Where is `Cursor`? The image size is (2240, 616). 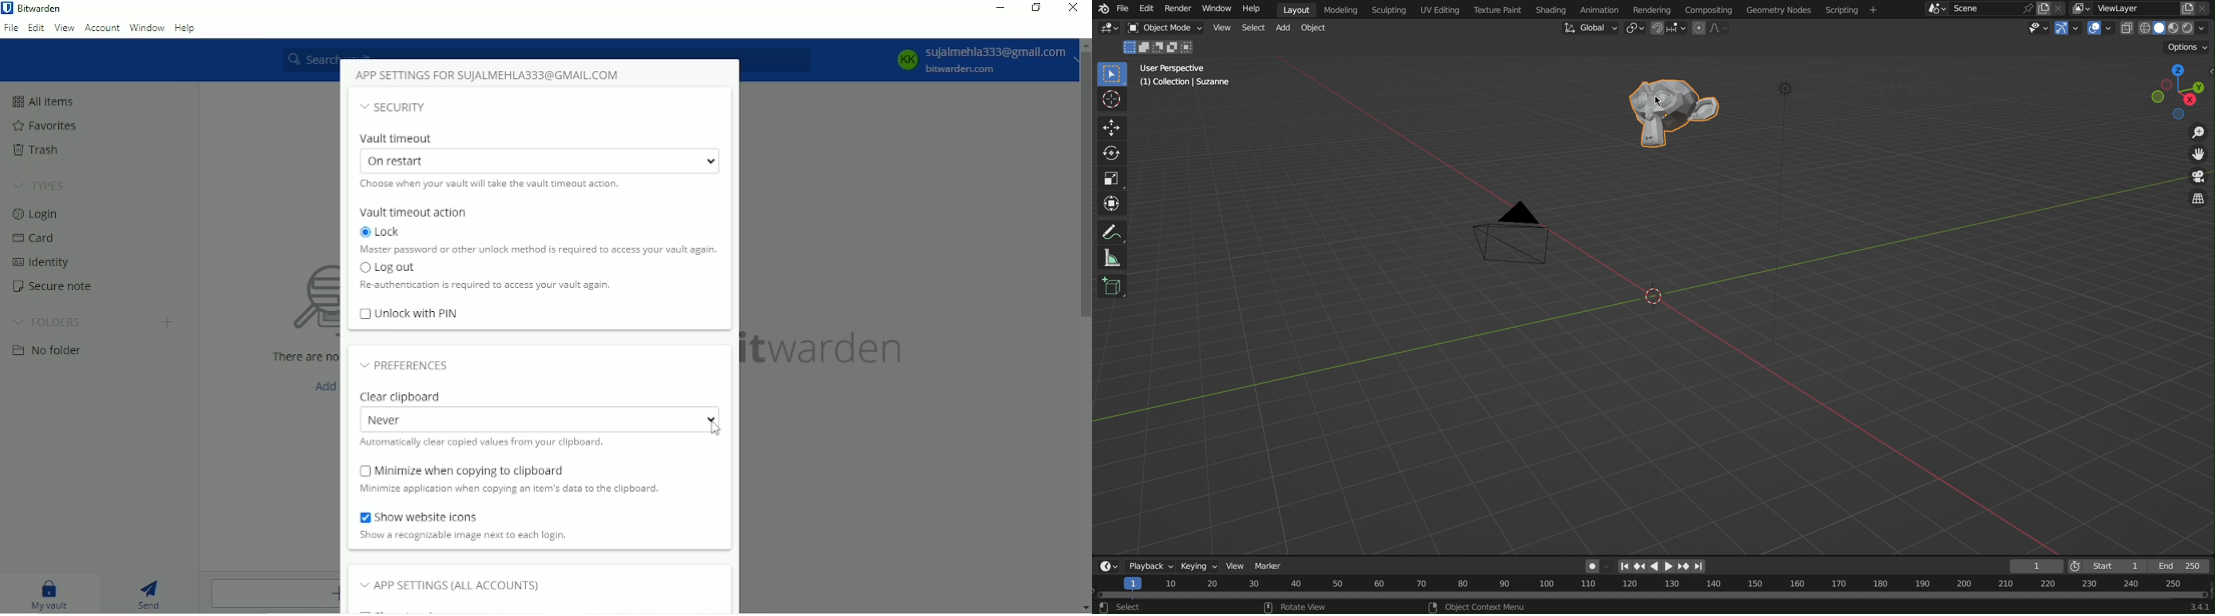
Cursor is located at coordinates (716, 429).